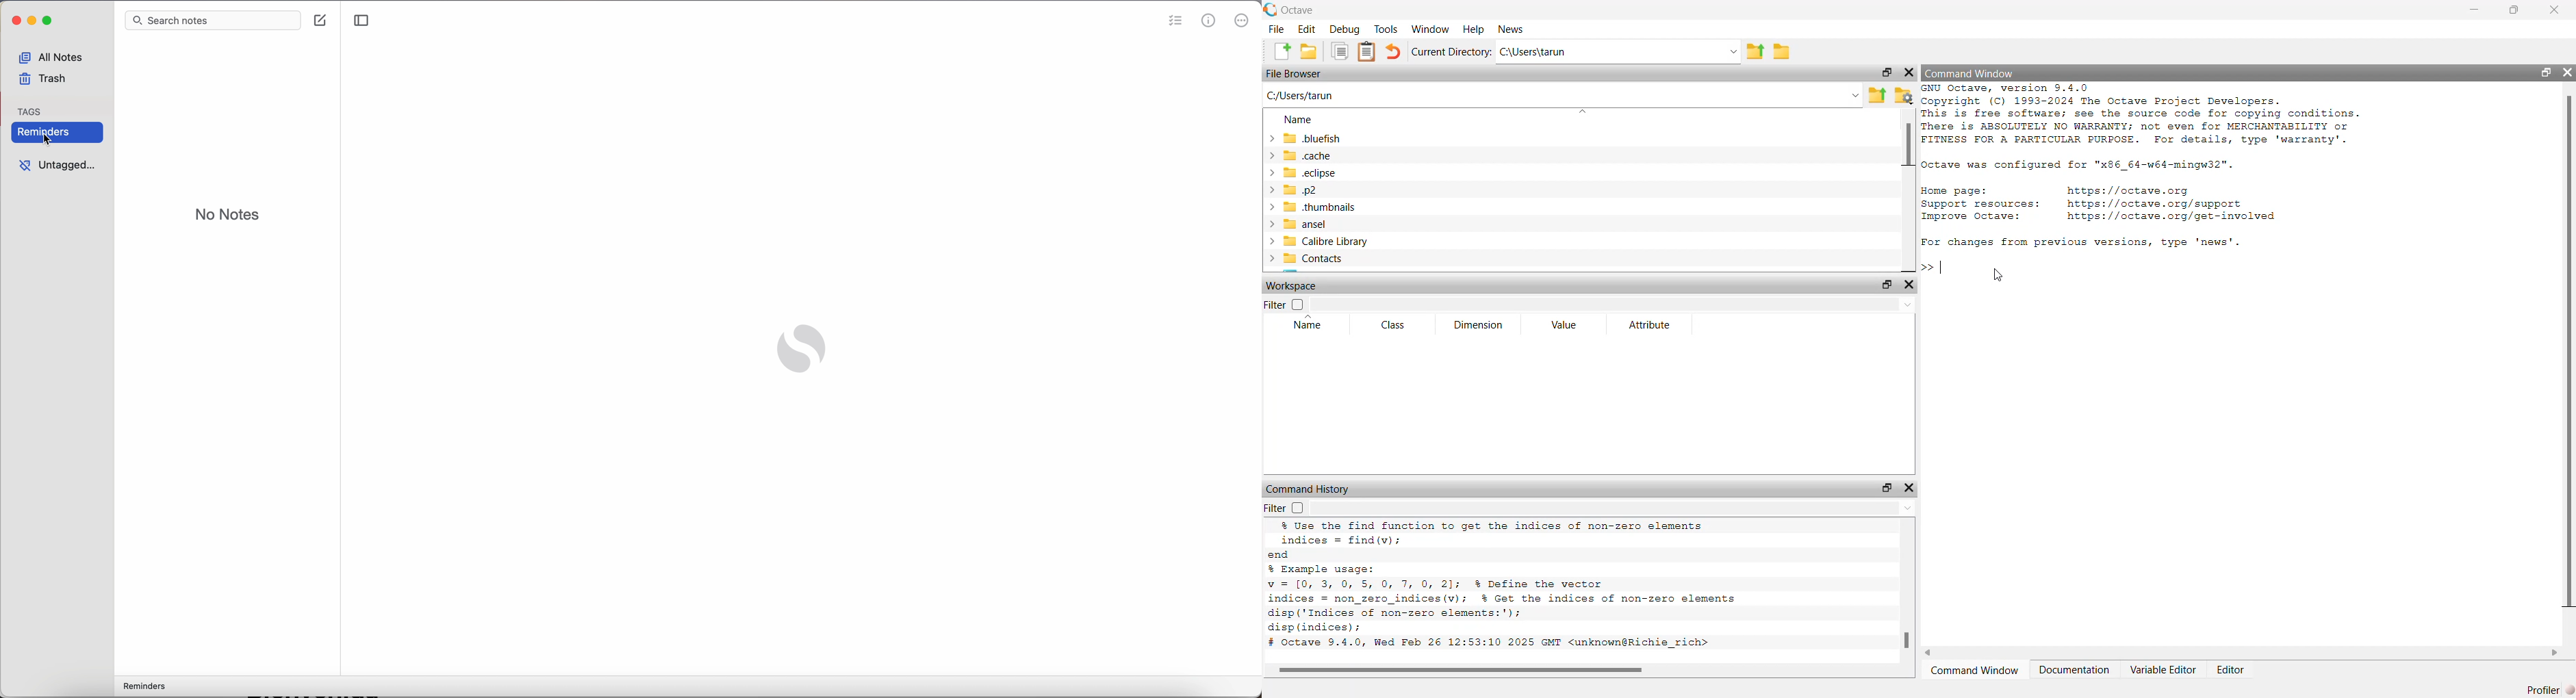 The width and height of the screenshot is (2576, 700). What do you see at coordinates (362, 22) in the screenshot?
I see `toggle sidebar` at bounding box center [362, 22].